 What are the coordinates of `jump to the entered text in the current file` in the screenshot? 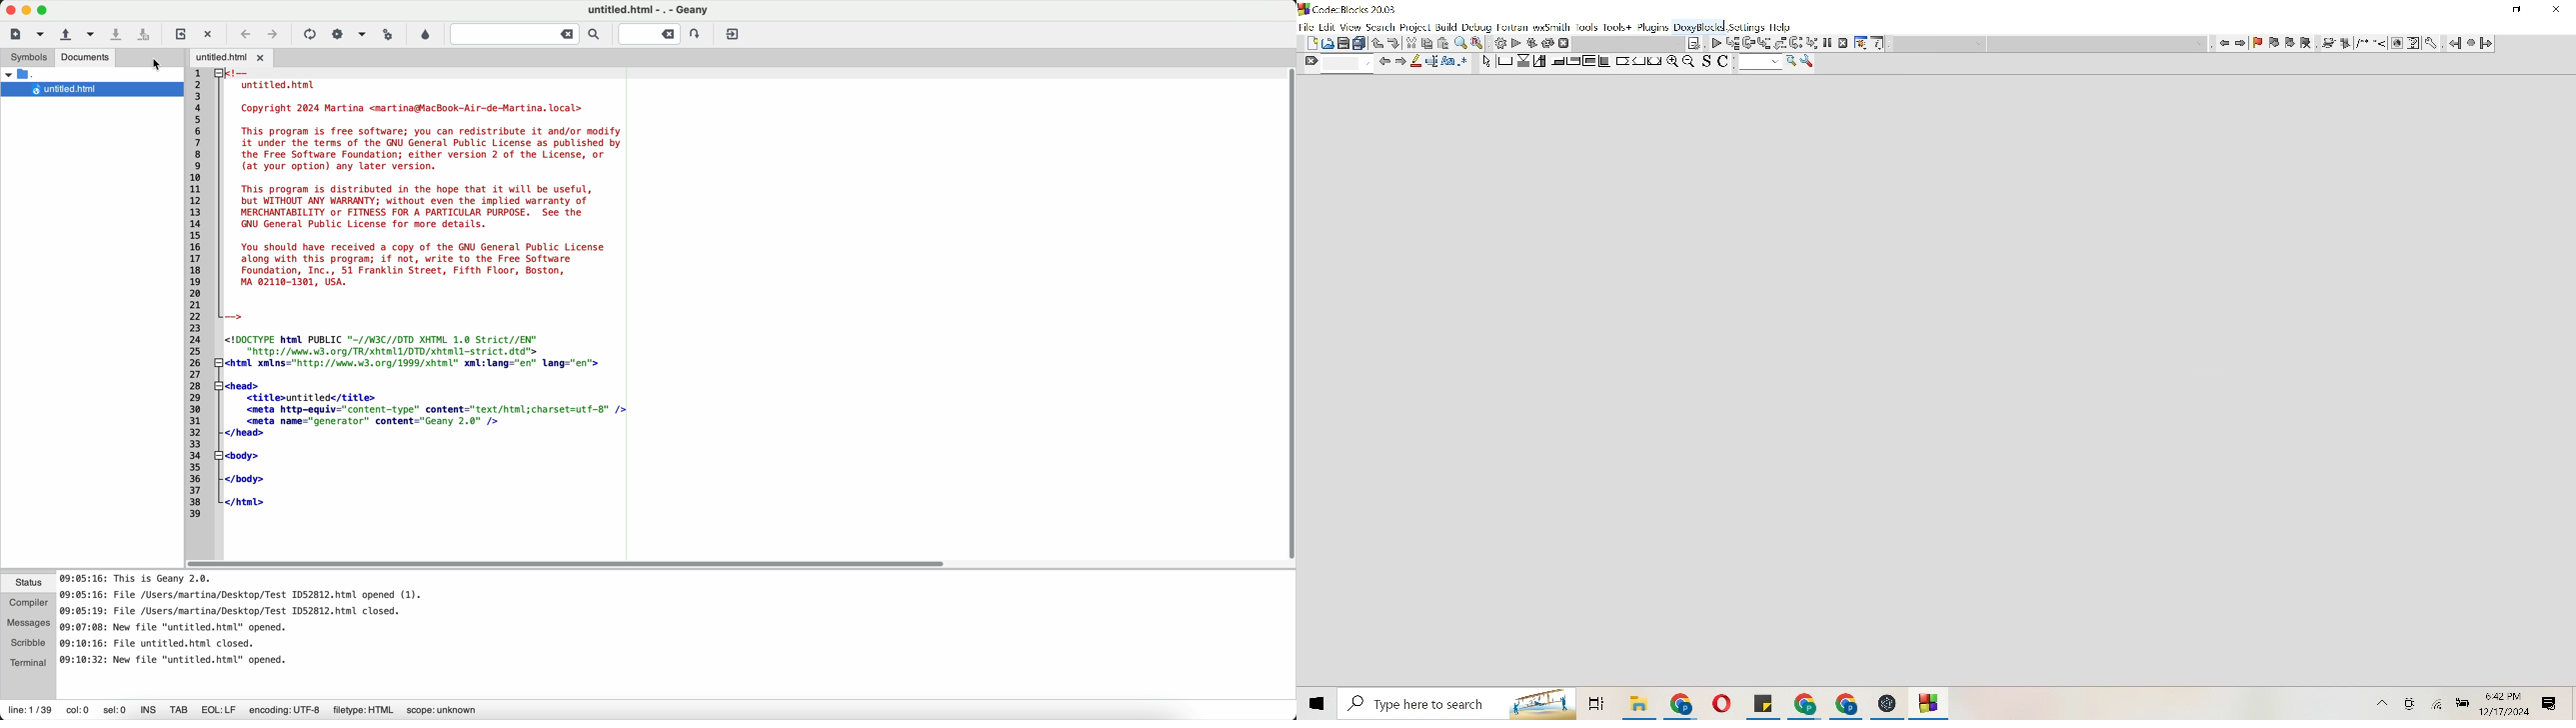 It's located at (528, 35).